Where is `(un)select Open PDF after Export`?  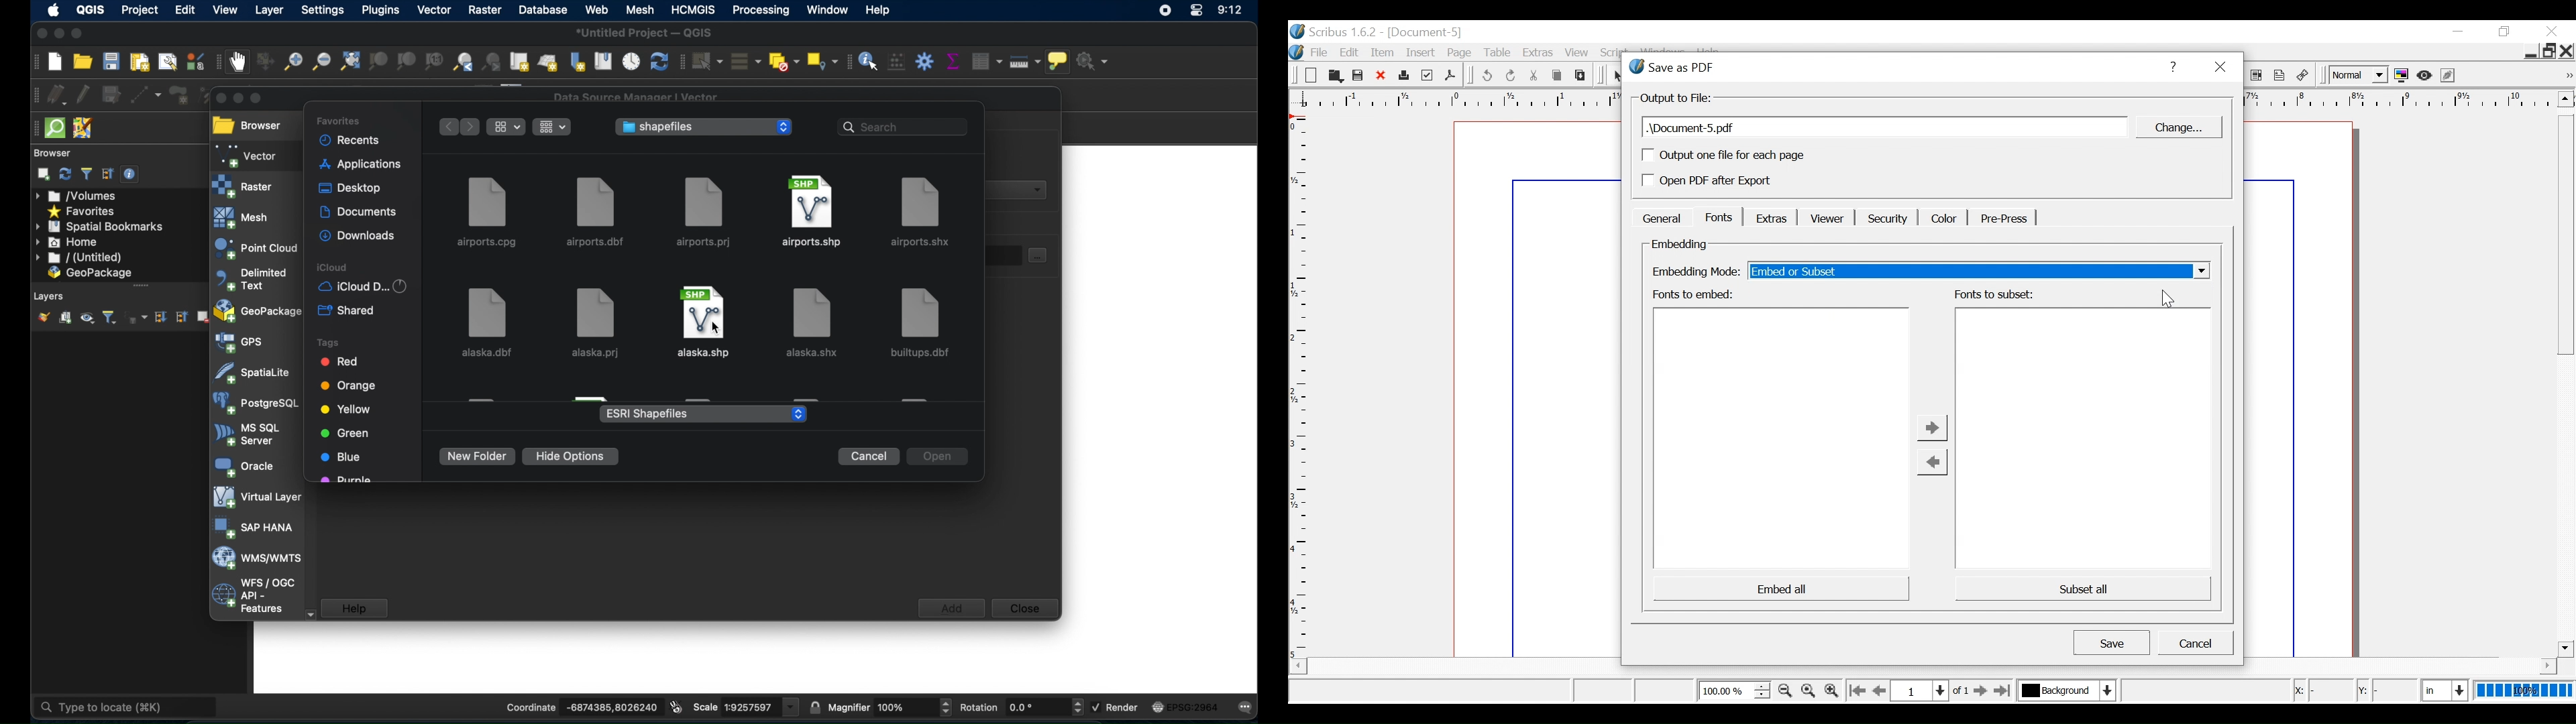
(un)select Open PDF after Export is located at coordinates (1724, 182).